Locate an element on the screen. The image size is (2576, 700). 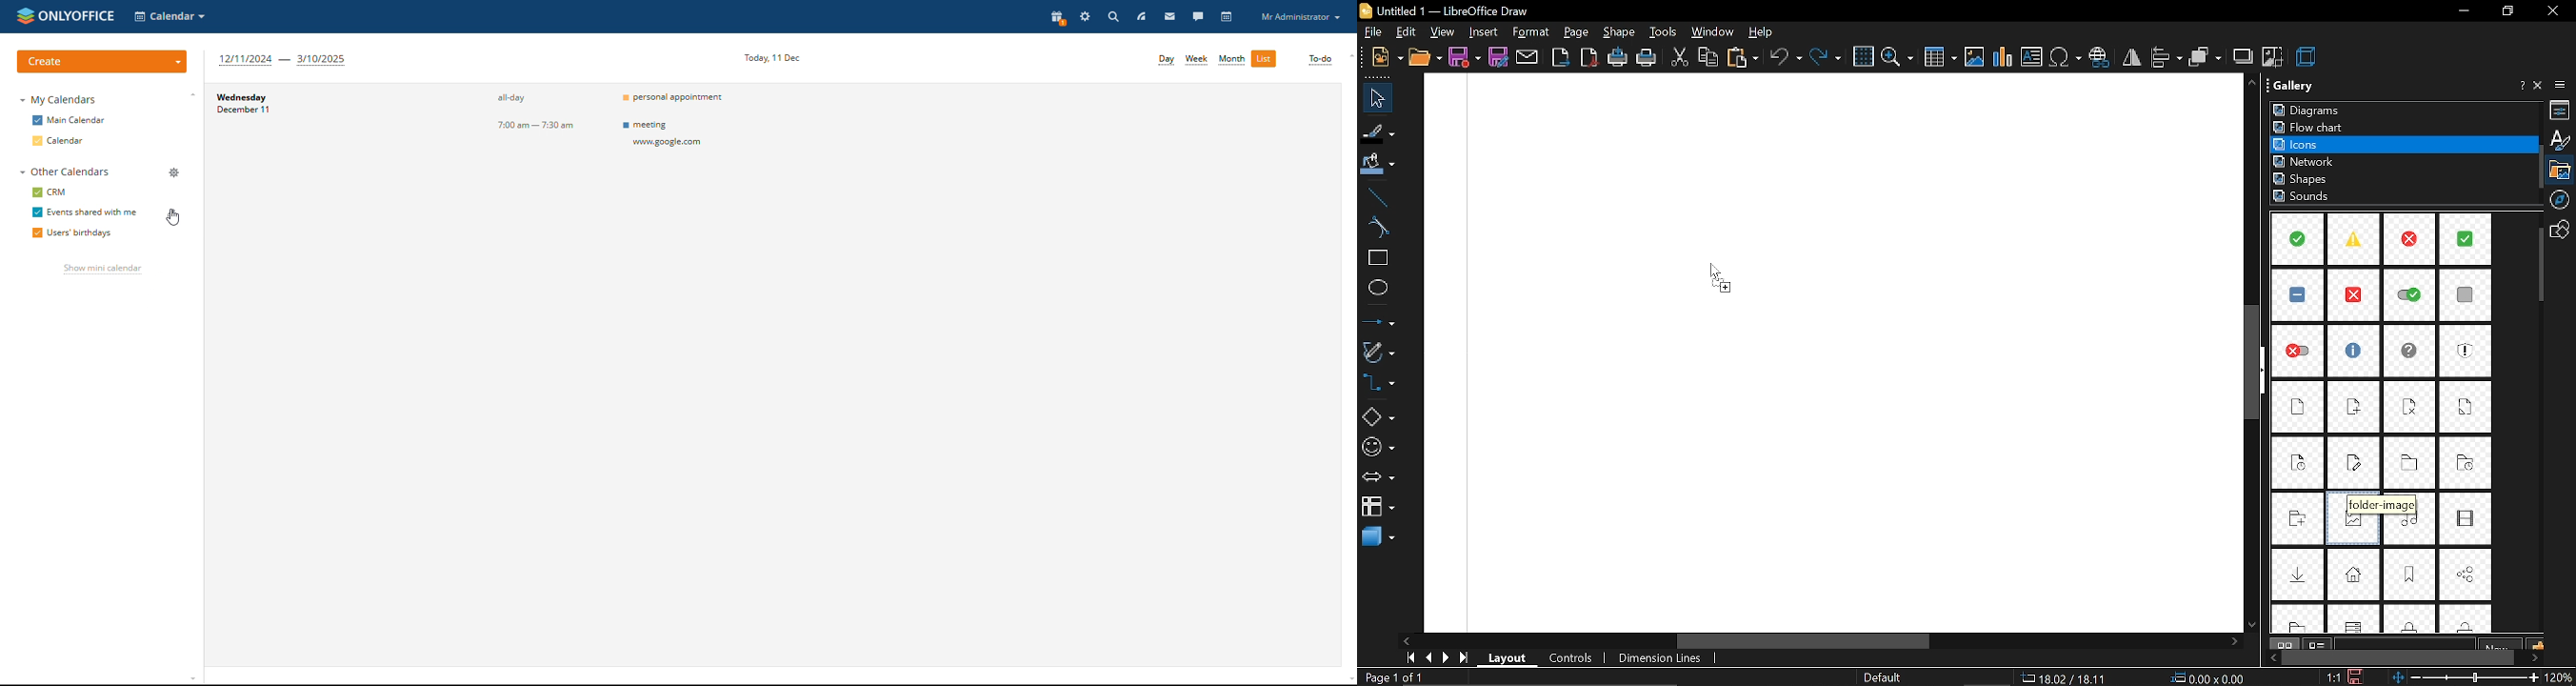
month view is located at coordinates (1231, 59).